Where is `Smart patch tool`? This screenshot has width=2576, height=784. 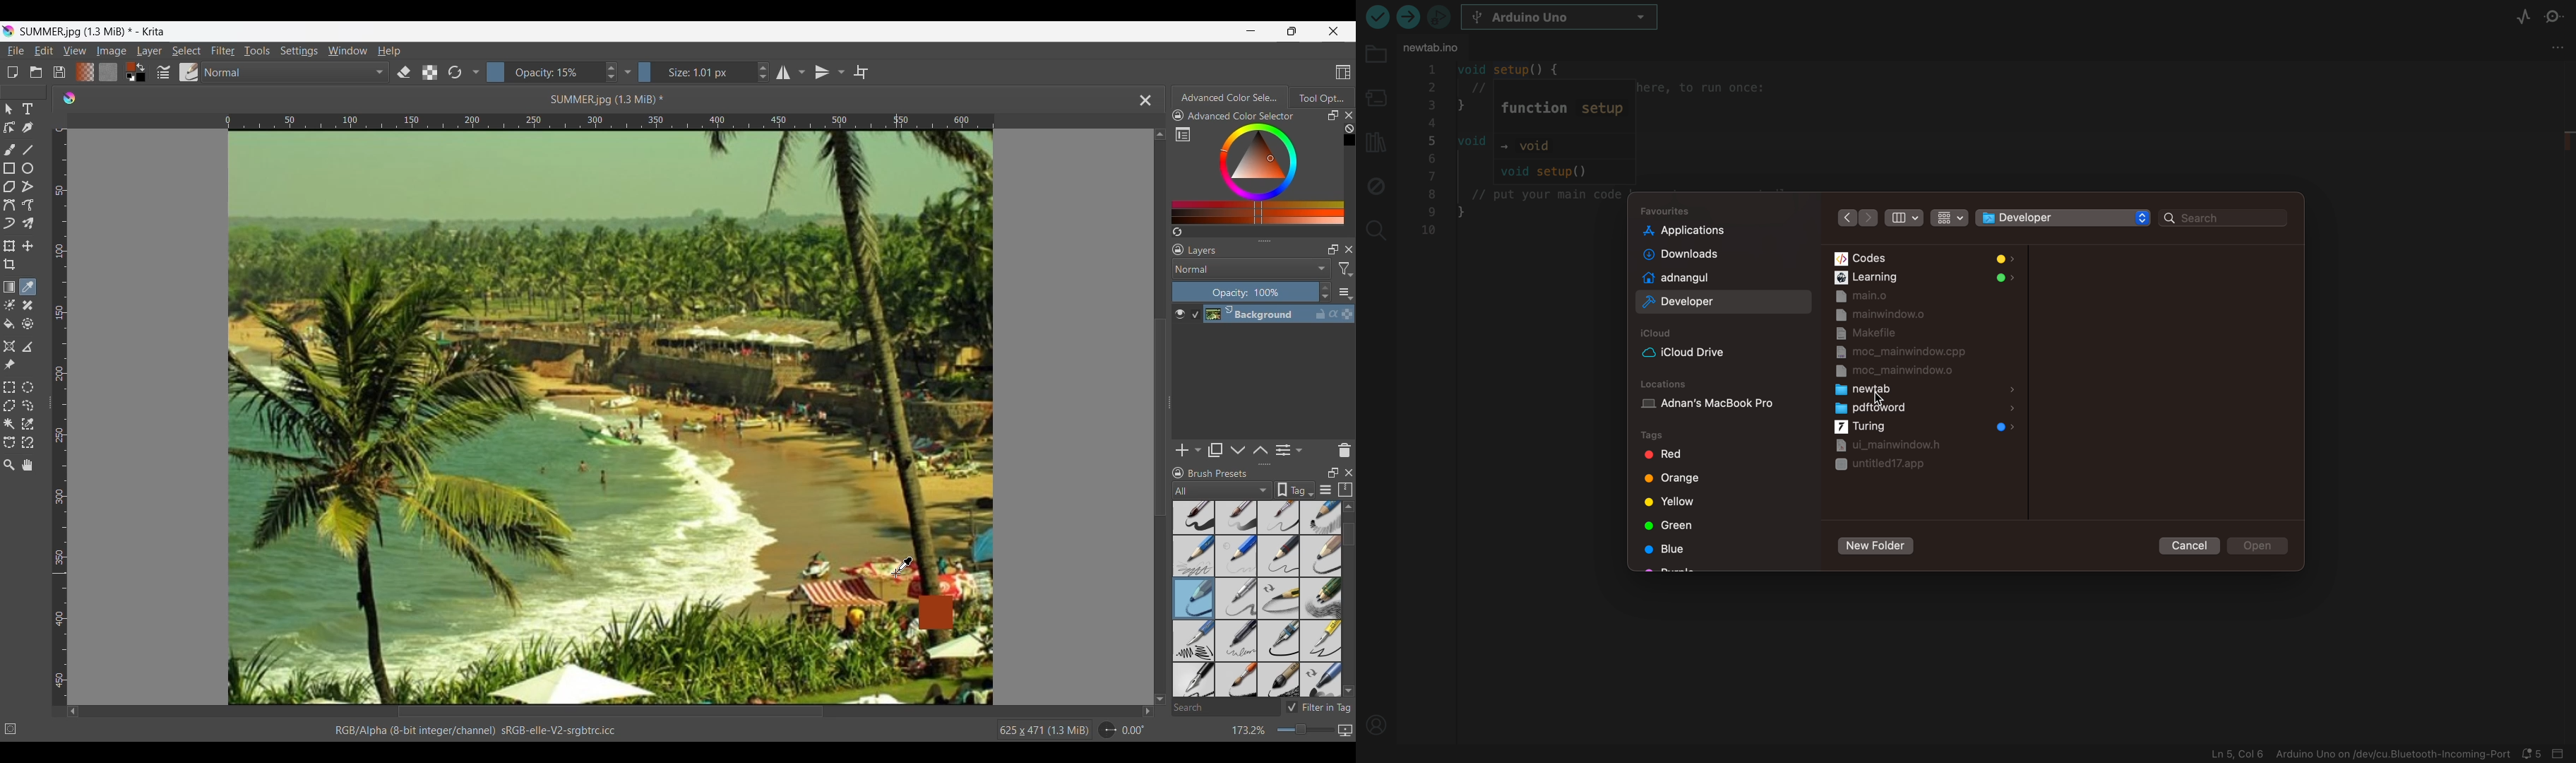
Smart patch tool is located at coordinates (28, 306).